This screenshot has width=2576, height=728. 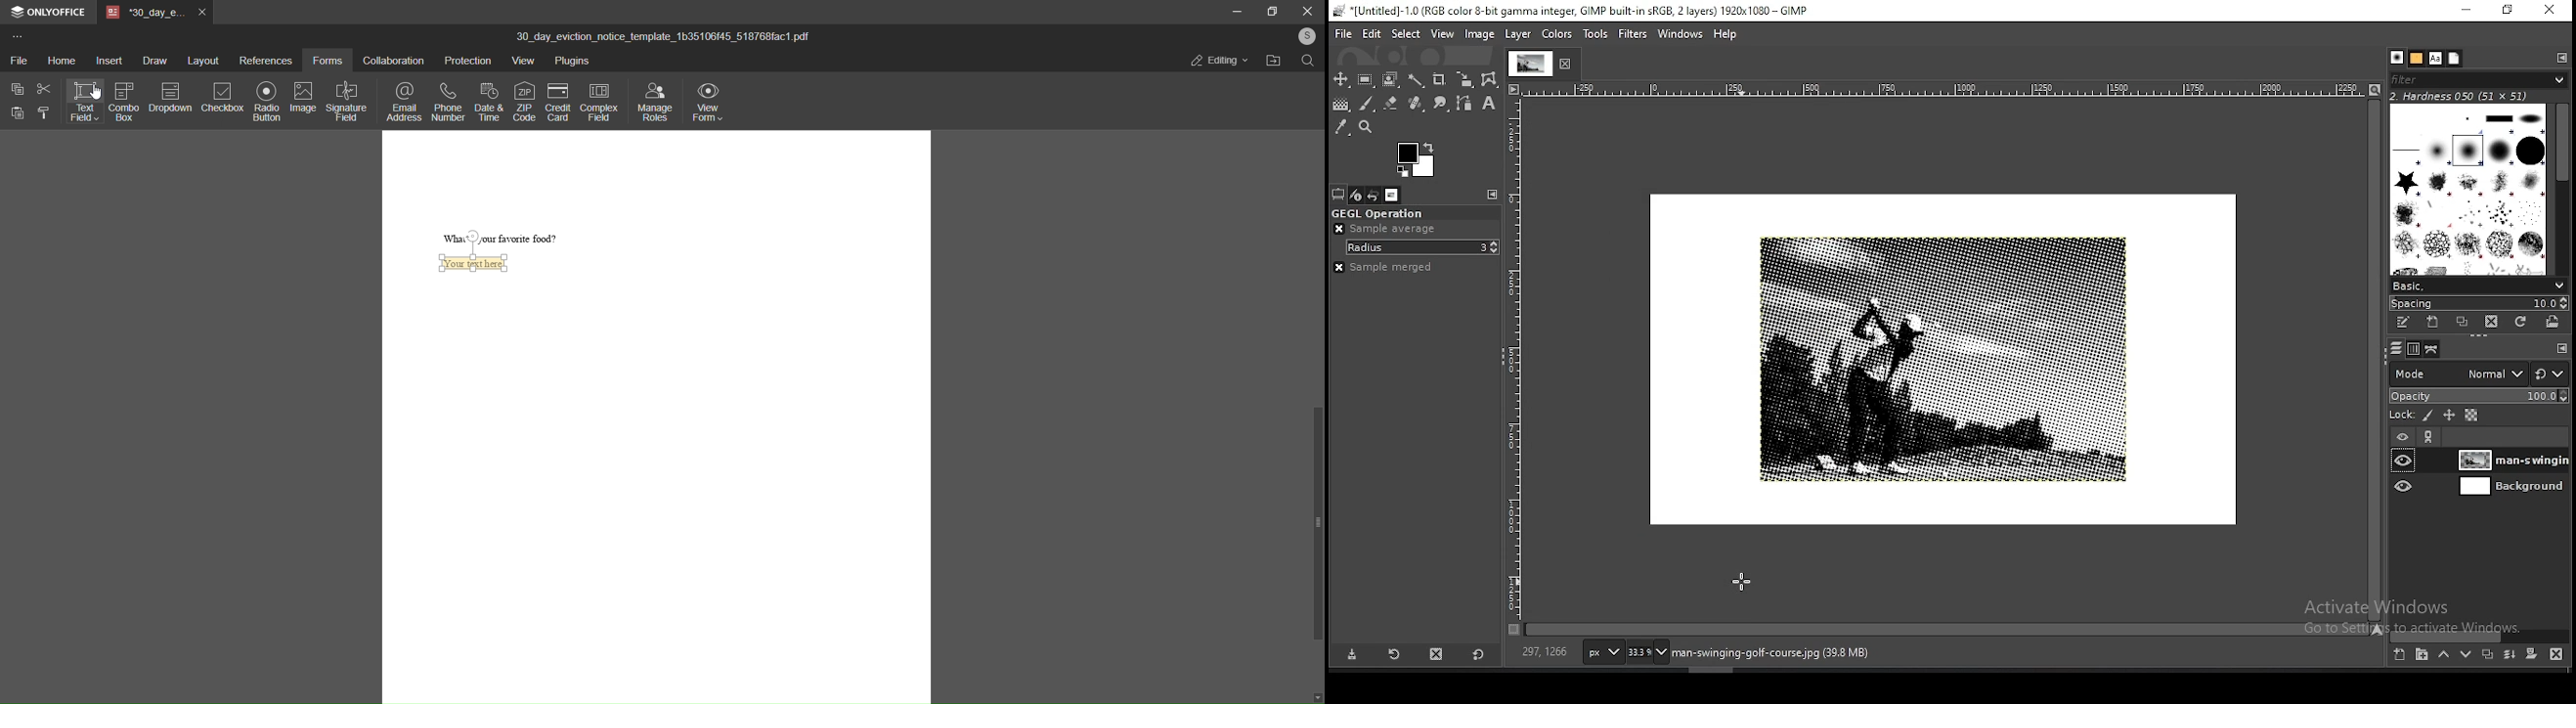 What do you see at coordinates (61, 61) in the screenshot?
I see `home` at bounding box center [61, 61].